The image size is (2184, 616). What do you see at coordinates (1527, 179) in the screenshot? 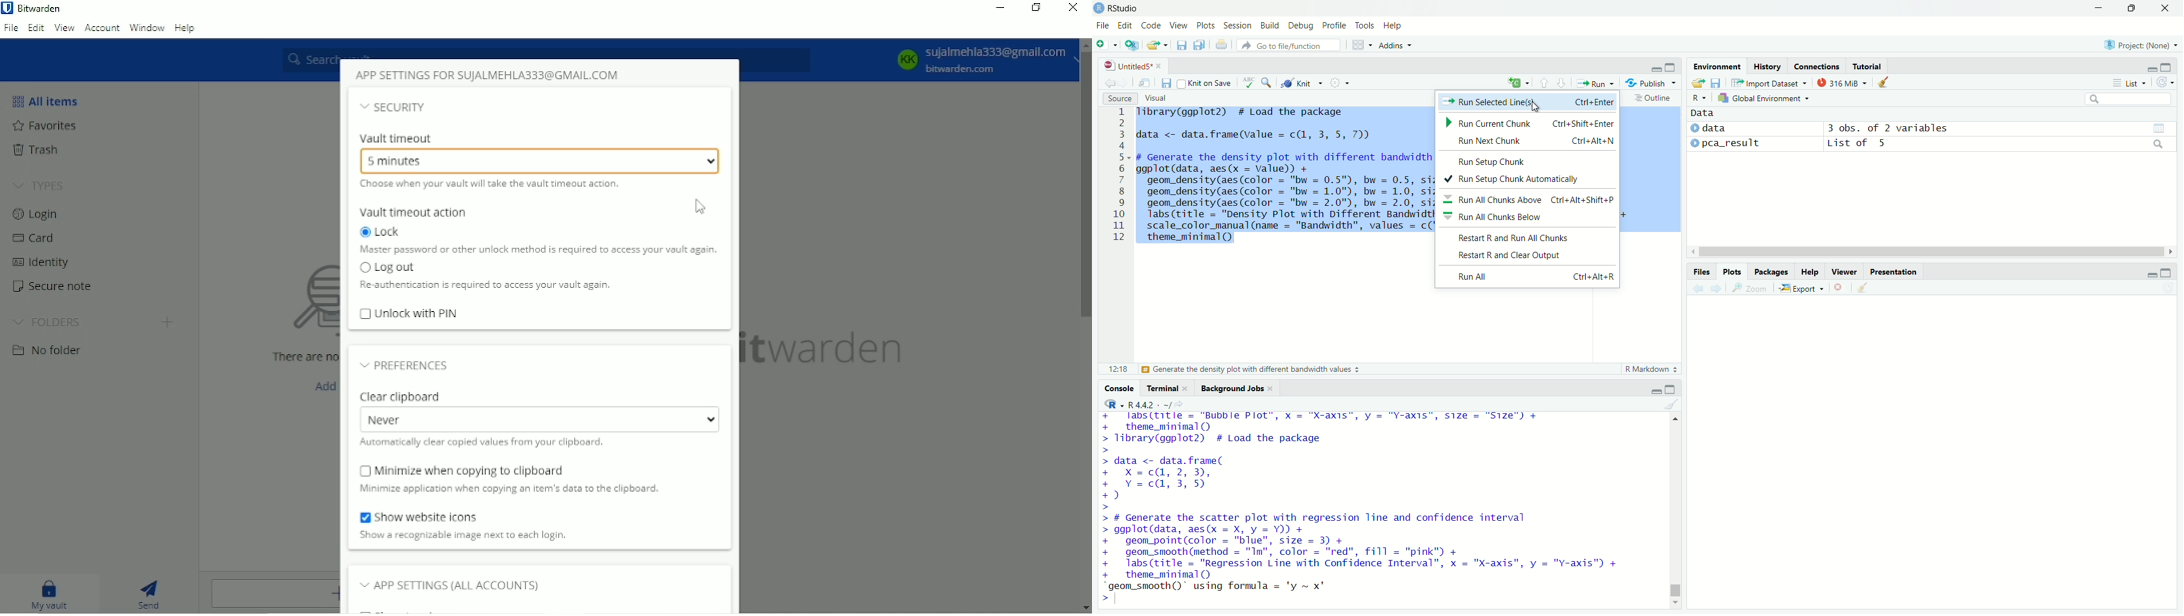
I see `Run Setup Chunk Automatically` at bounding box center [1527, 179].